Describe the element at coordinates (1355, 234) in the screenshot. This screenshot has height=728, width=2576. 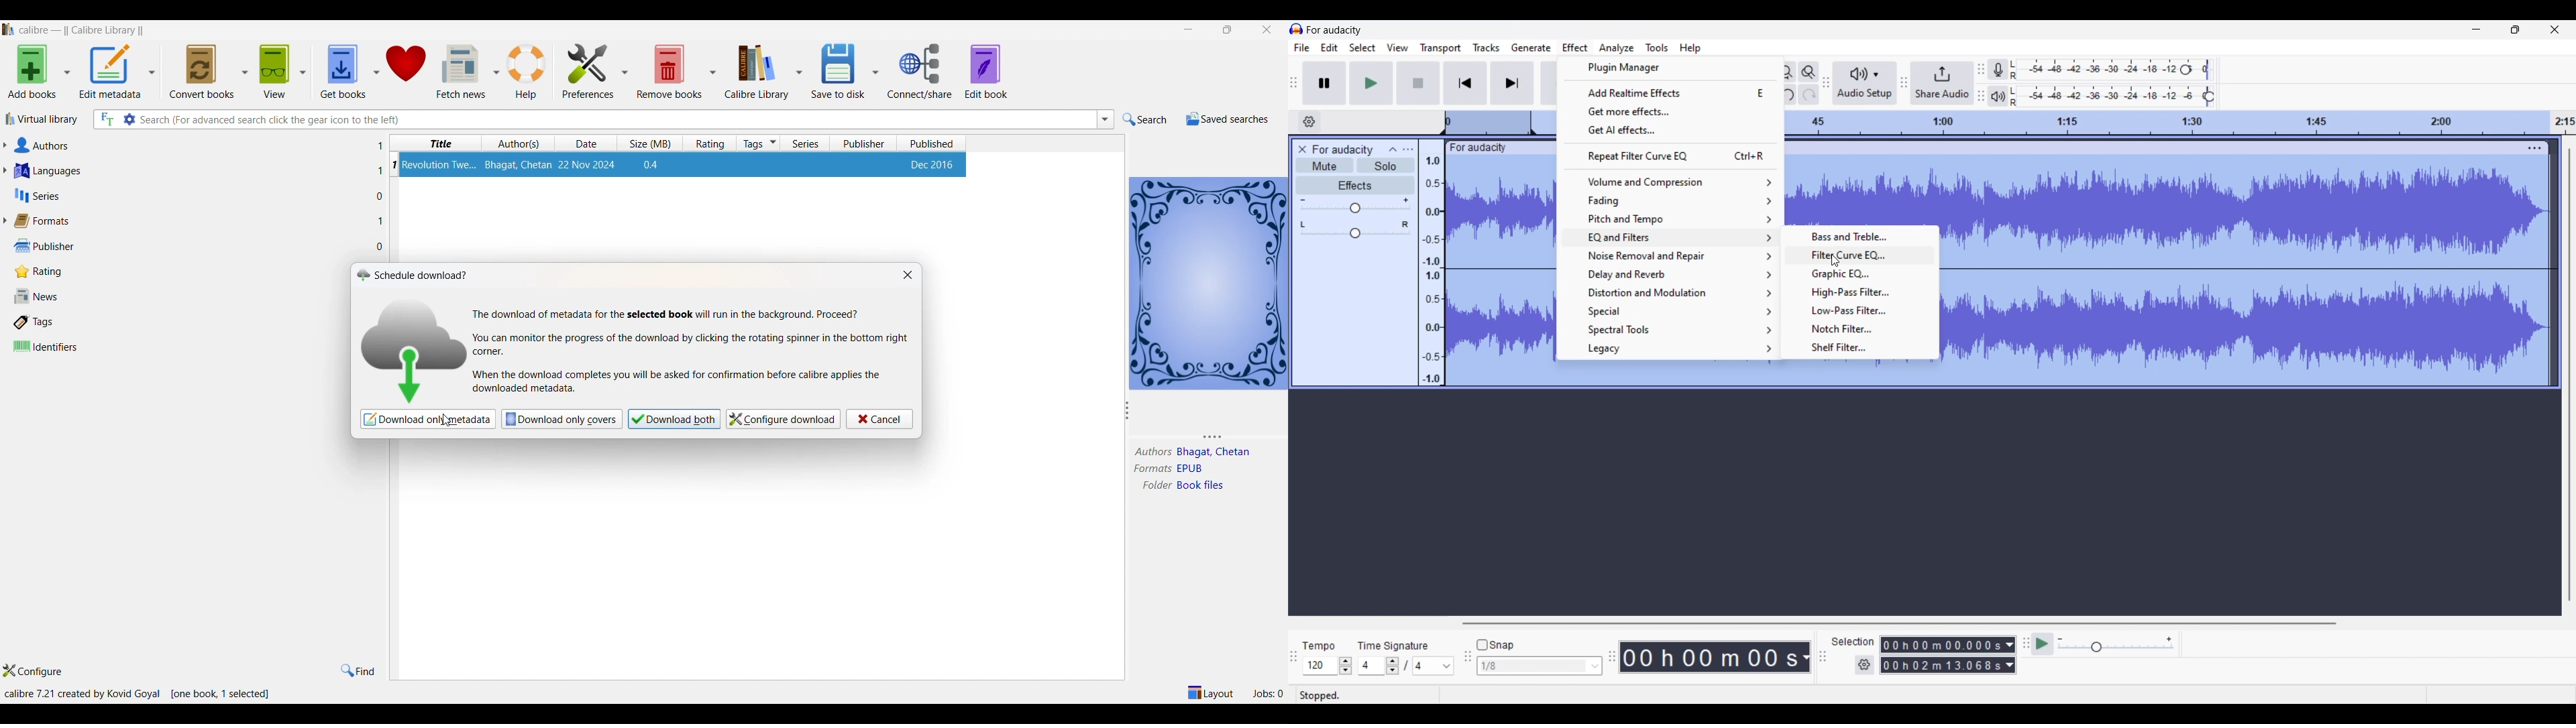
I see `Change pan` at that location.